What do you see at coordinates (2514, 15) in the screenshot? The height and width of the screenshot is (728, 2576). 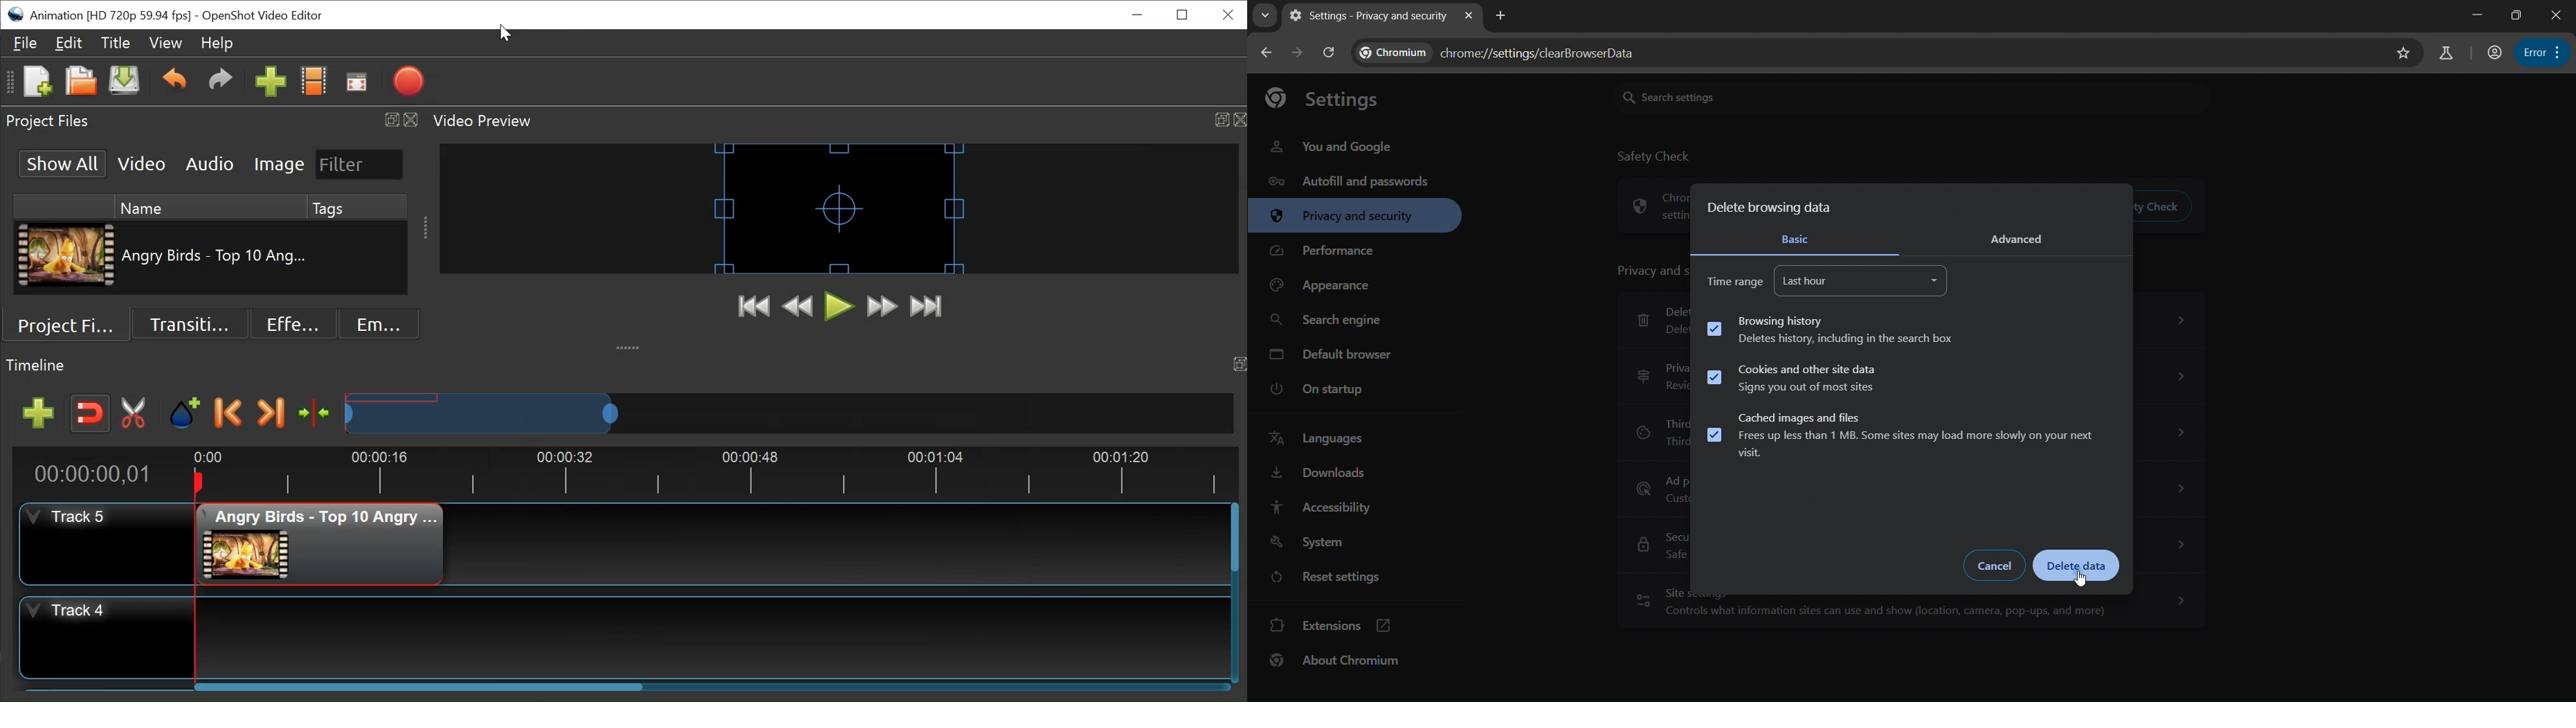 I see `restore down` at bounding box center [2514, 15].